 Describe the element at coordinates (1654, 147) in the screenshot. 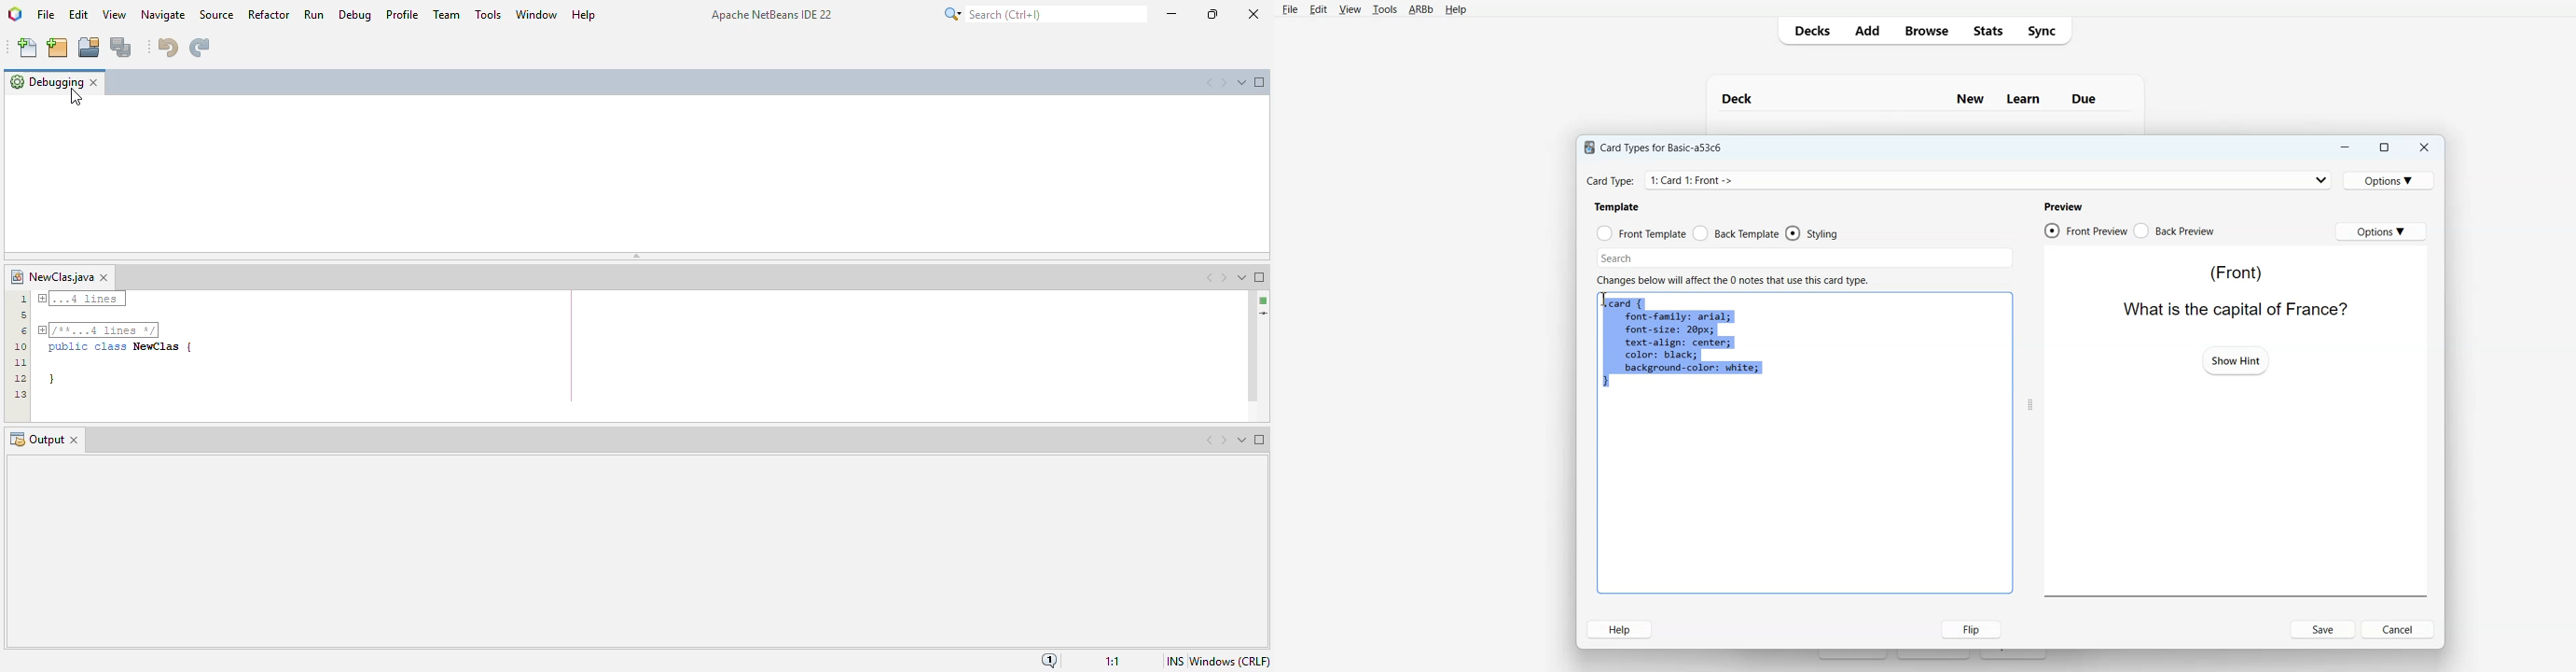

I see `Card Types for Basic-a53c6` at that location.